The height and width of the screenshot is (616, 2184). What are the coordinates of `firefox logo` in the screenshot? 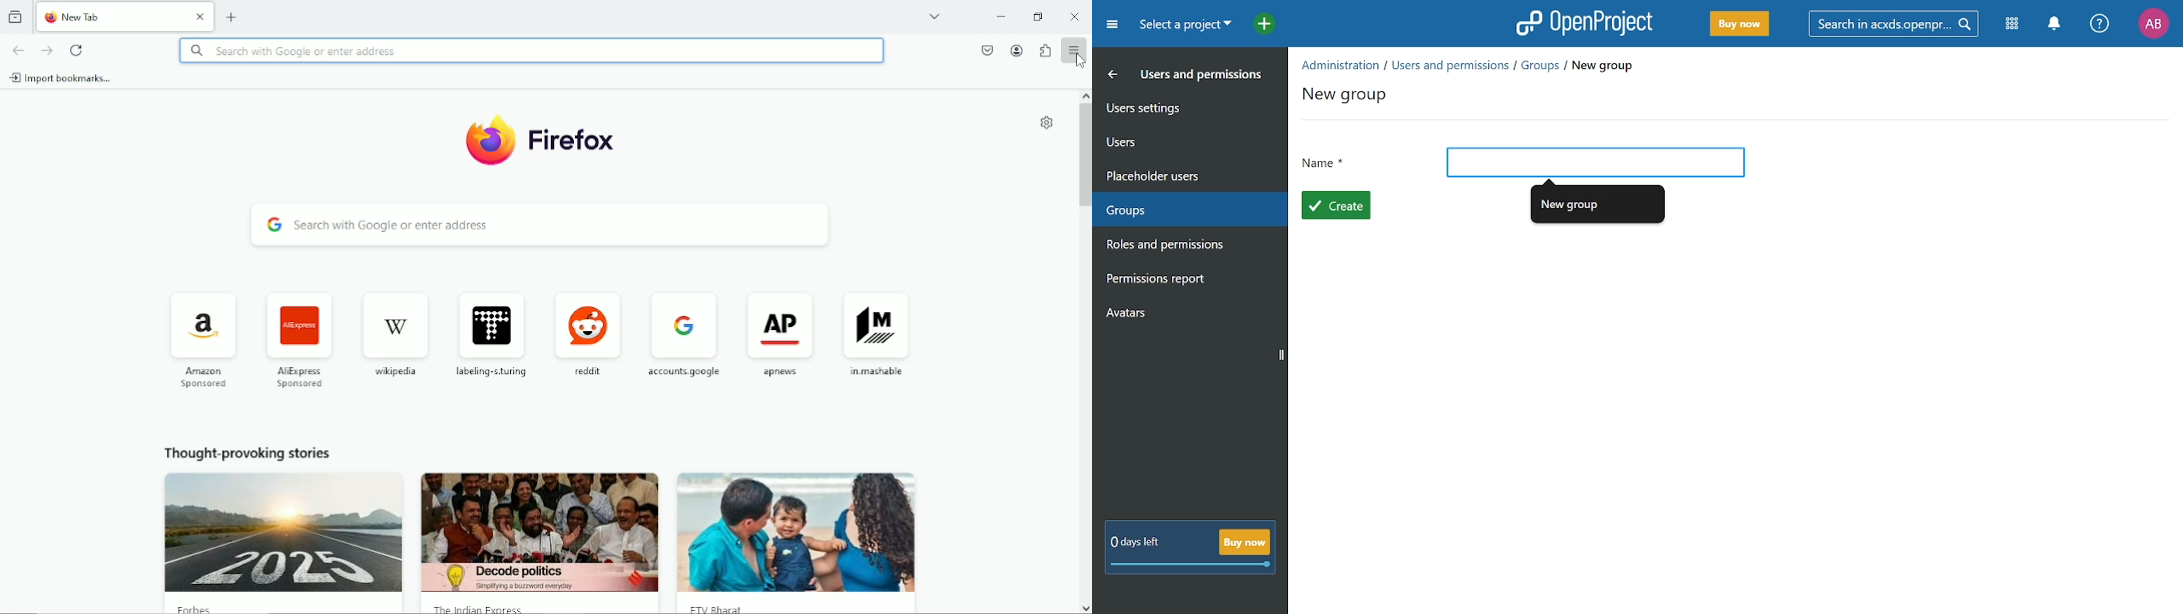 It's located at (490, 139).